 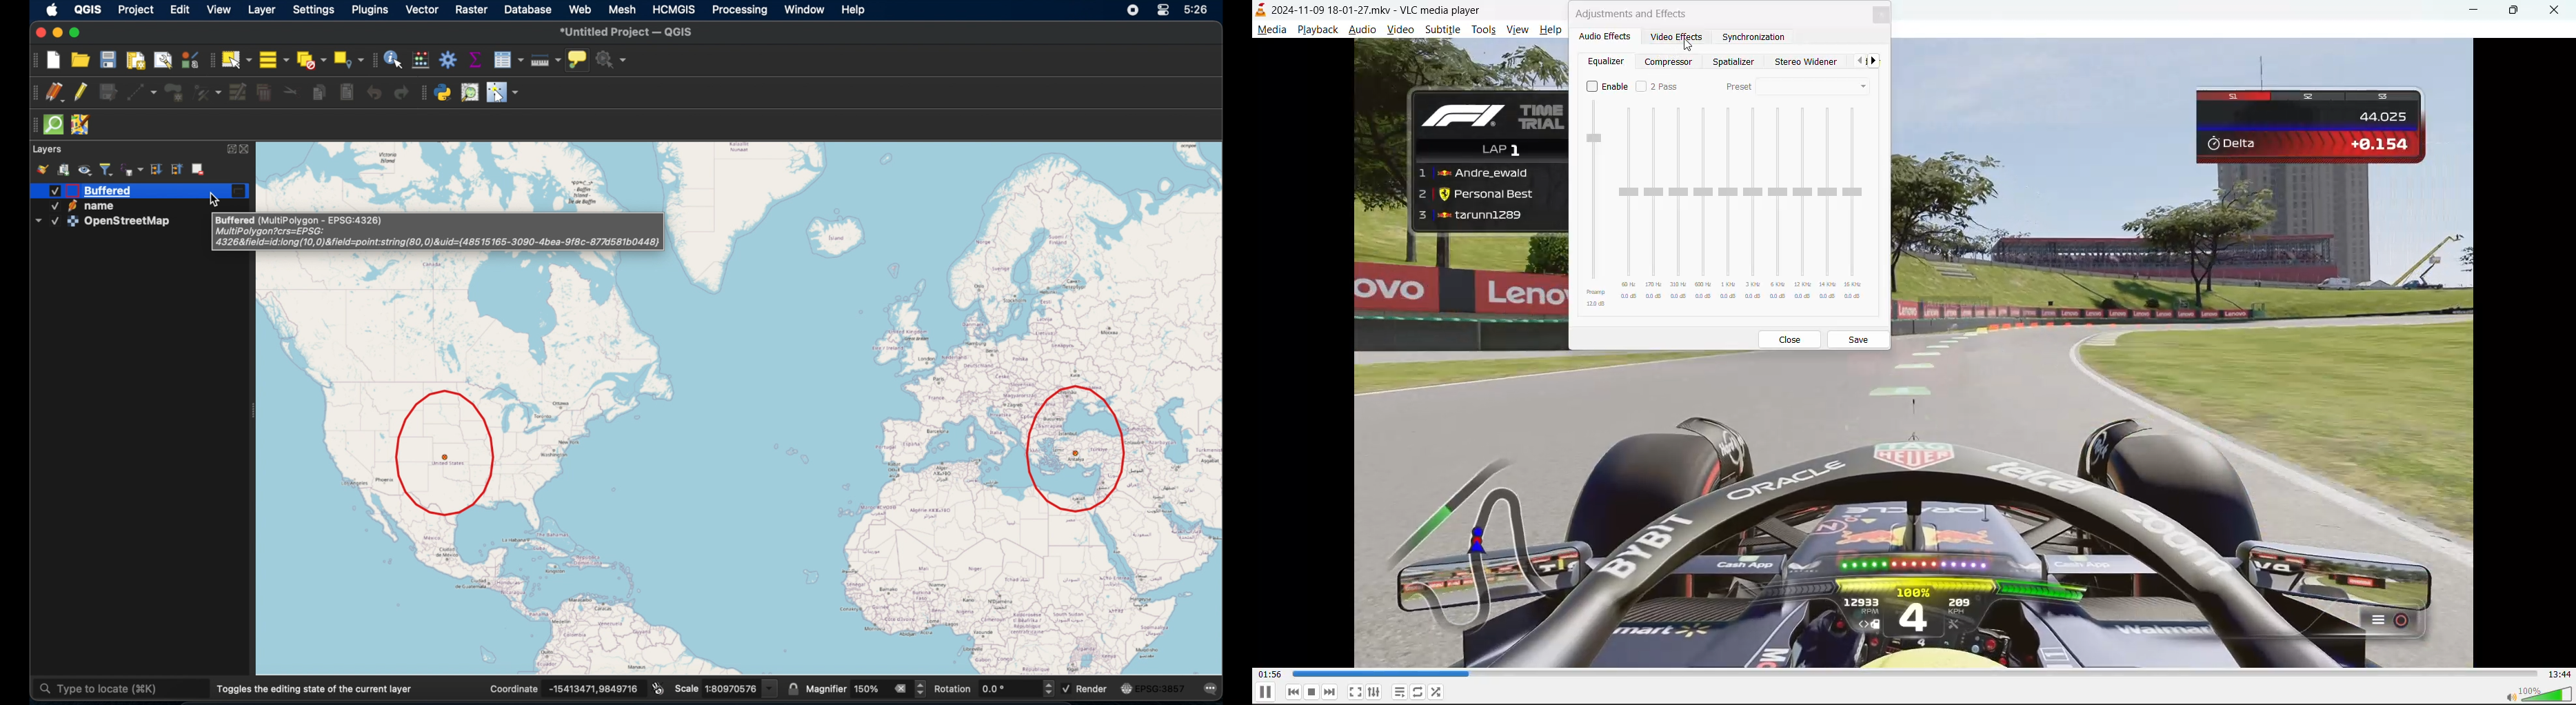 What do you see at coordinates (1416, 694) in the screenshot?
I see `loop` at bounding box center [1416, 694].